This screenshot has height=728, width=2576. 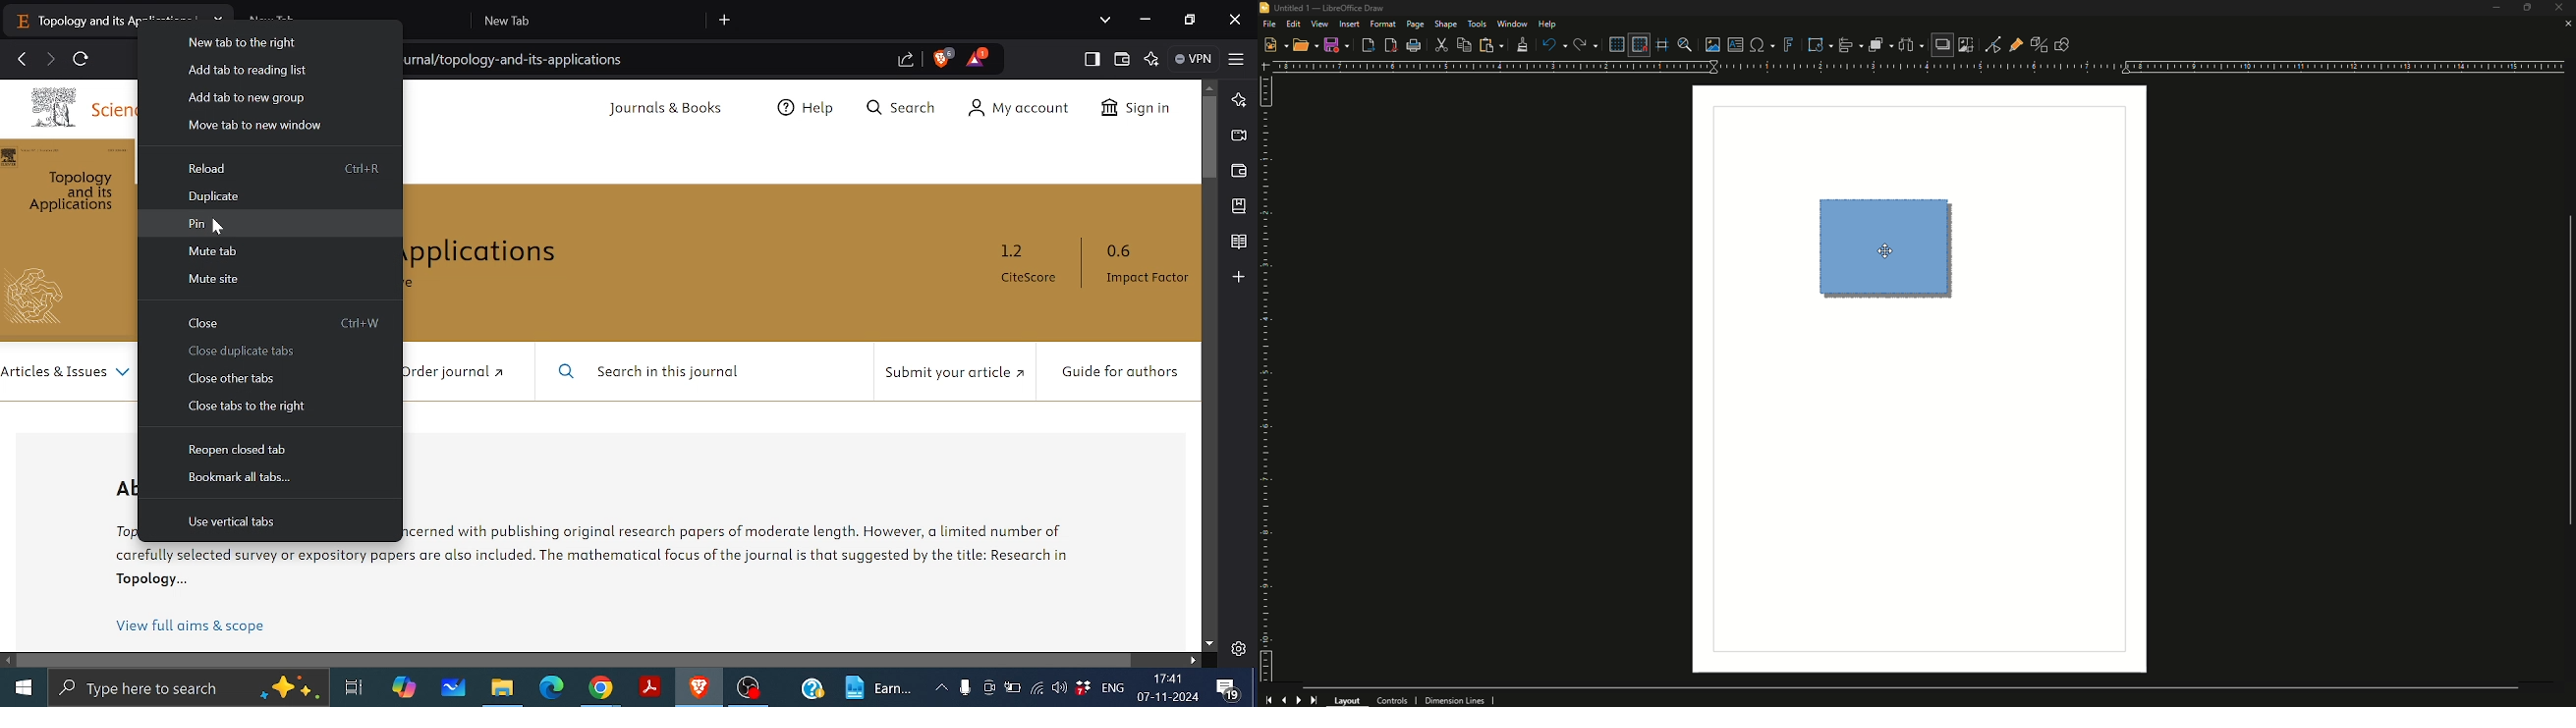 What do you see at coordinates (1028, 264) in the screenshot?
I see `12
Citescore.` at bounding box center [1028, 264].